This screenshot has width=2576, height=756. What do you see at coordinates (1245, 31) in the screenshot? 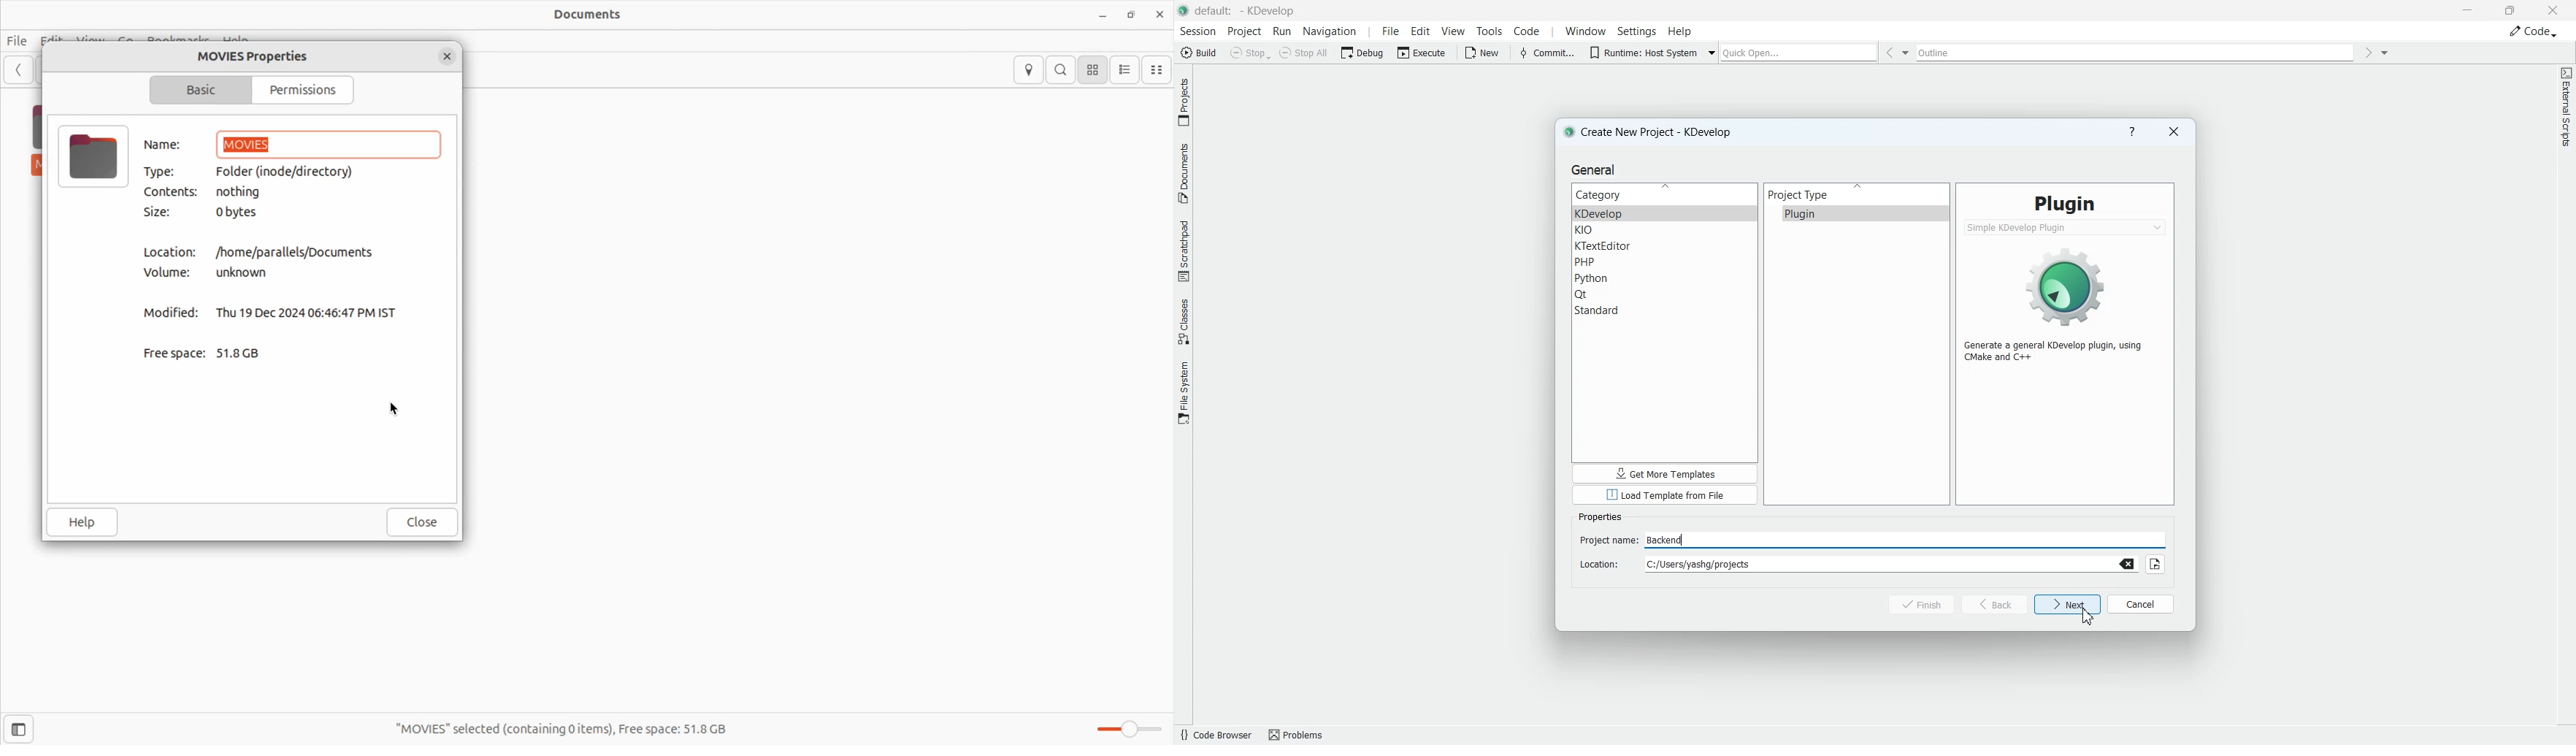
I see `Project` at bounding box center [1245, 31].